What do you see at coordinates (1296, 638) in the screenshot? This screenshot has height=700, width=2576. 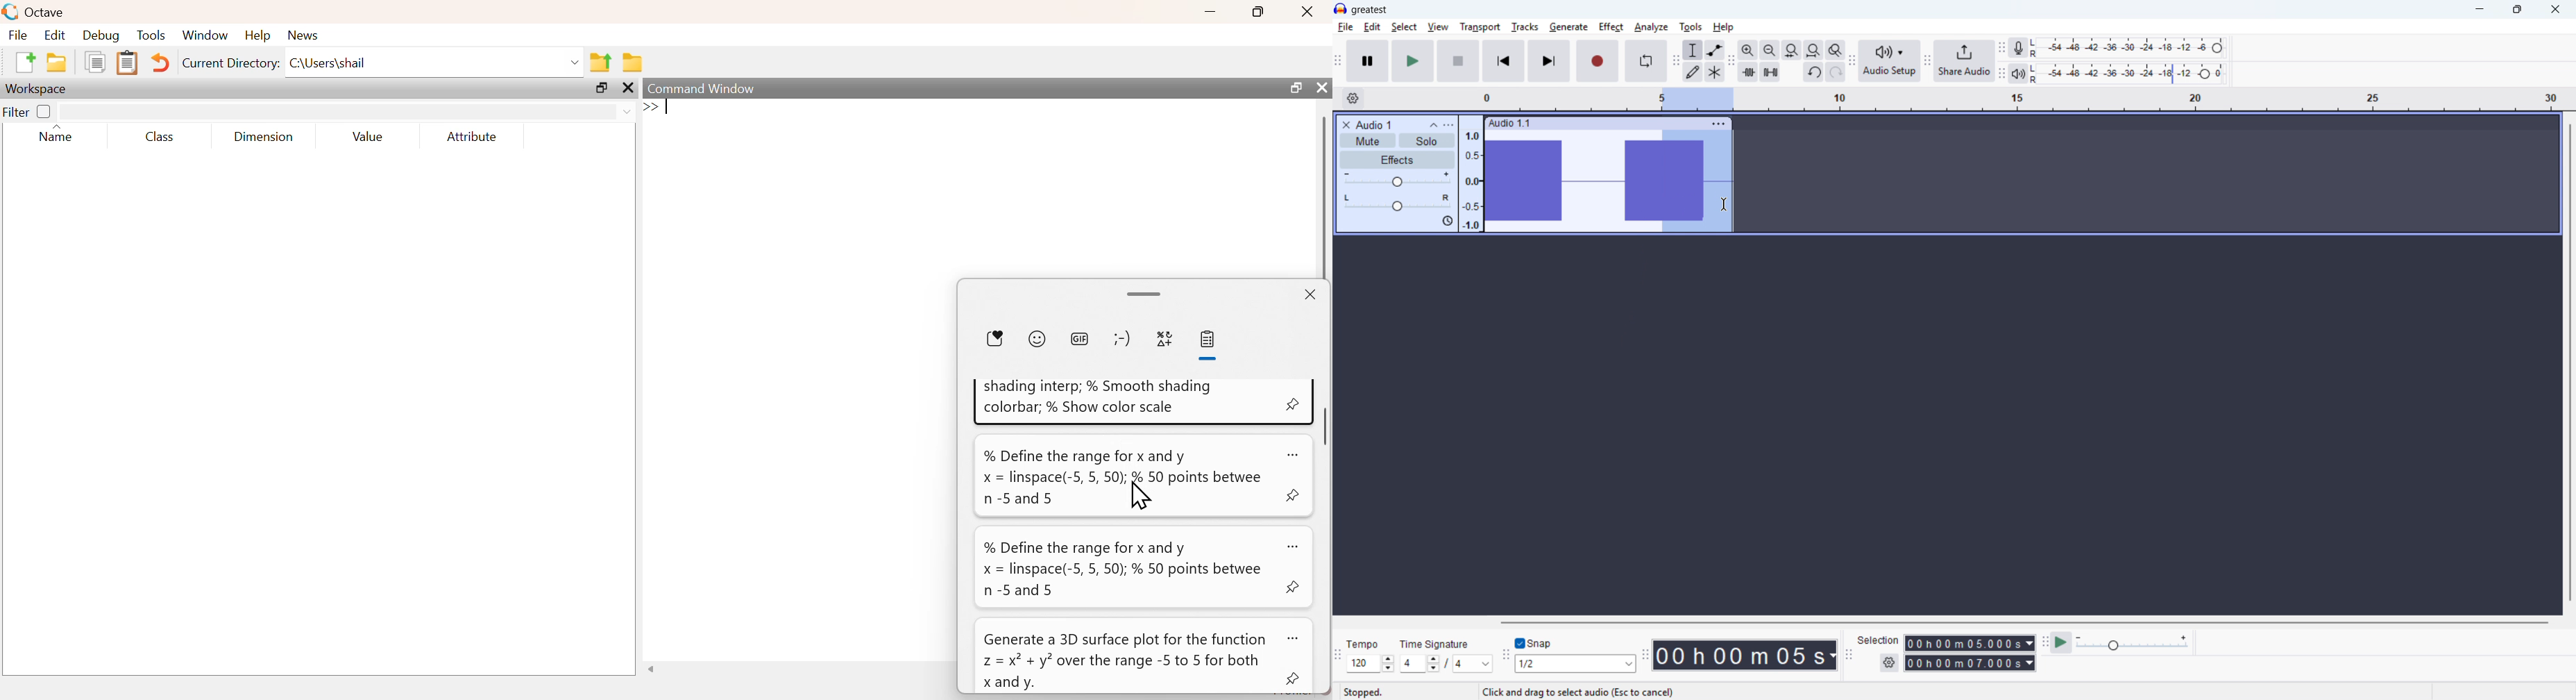 I see `more options` at bounding box center [1296, 638].